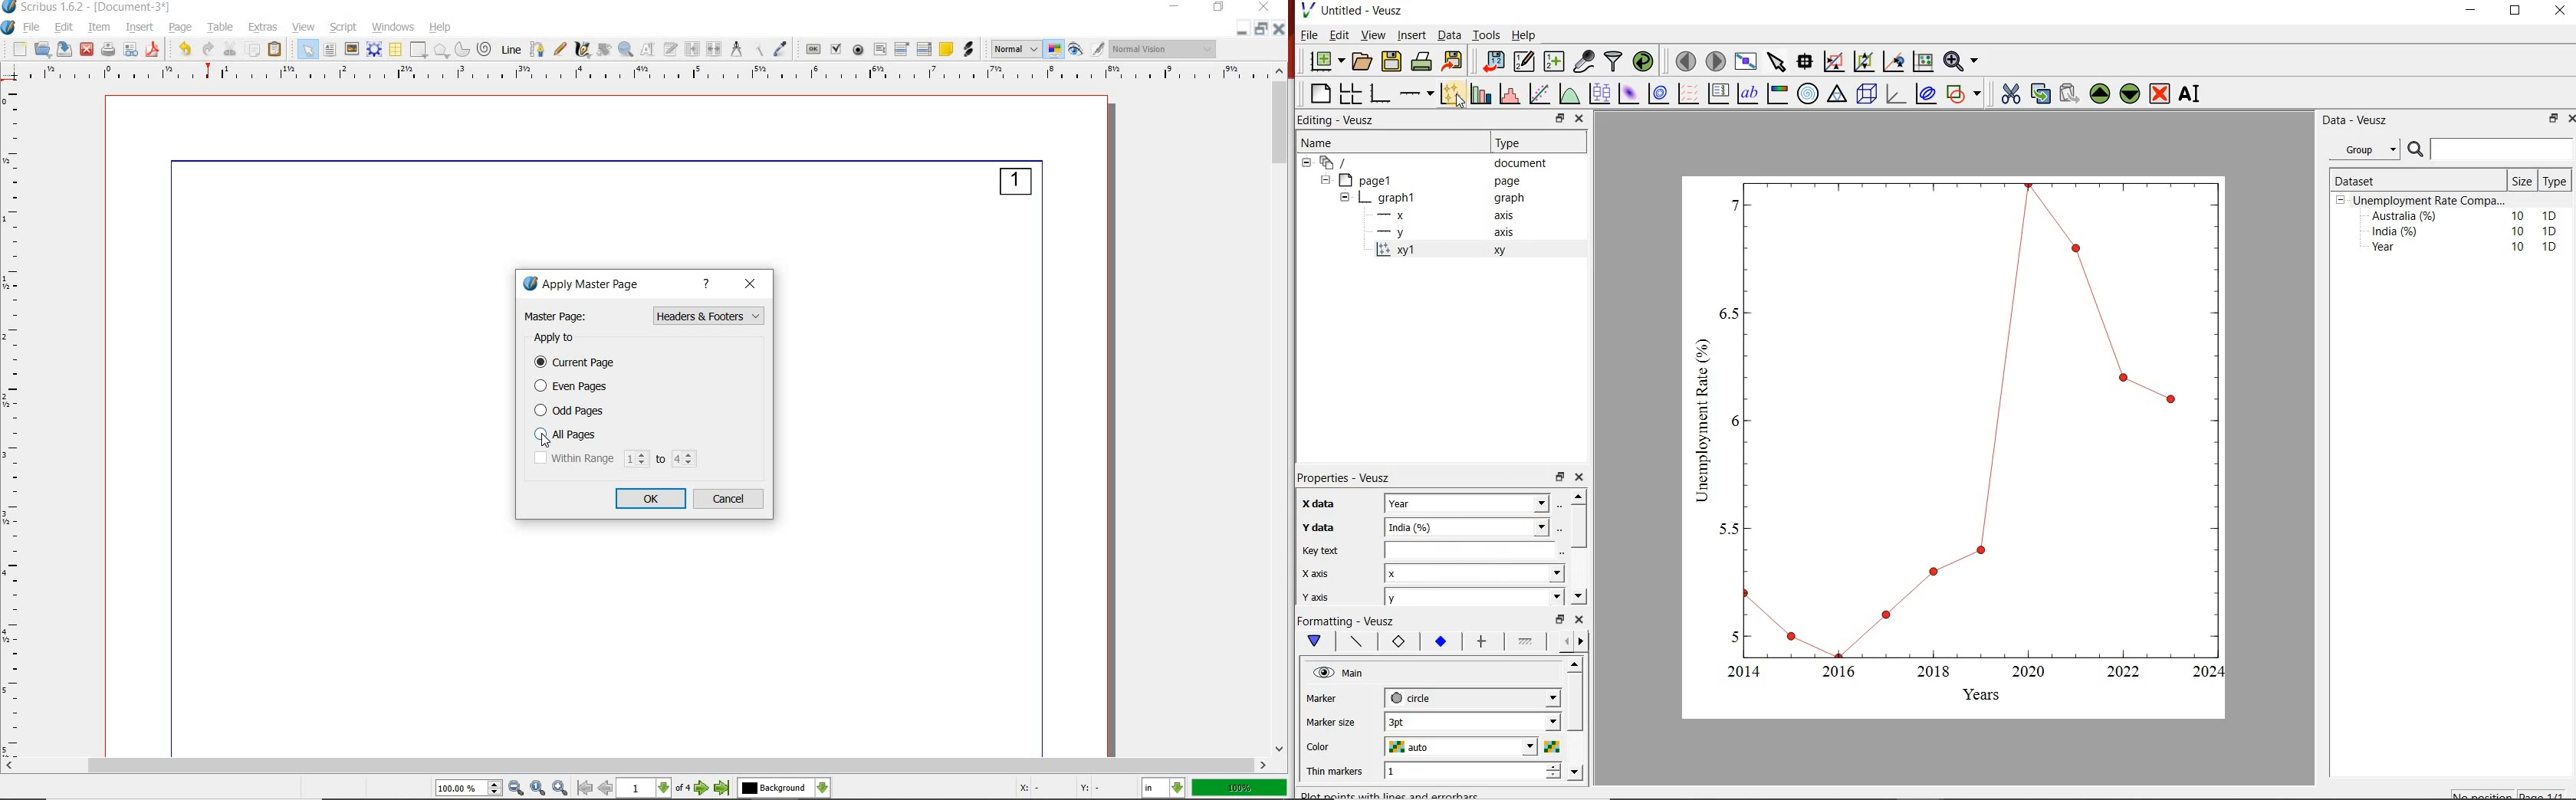  What do you see at coordinates (1508, 93) in the screenshot?
I see `histograms` at bounding box center [1508, 93].